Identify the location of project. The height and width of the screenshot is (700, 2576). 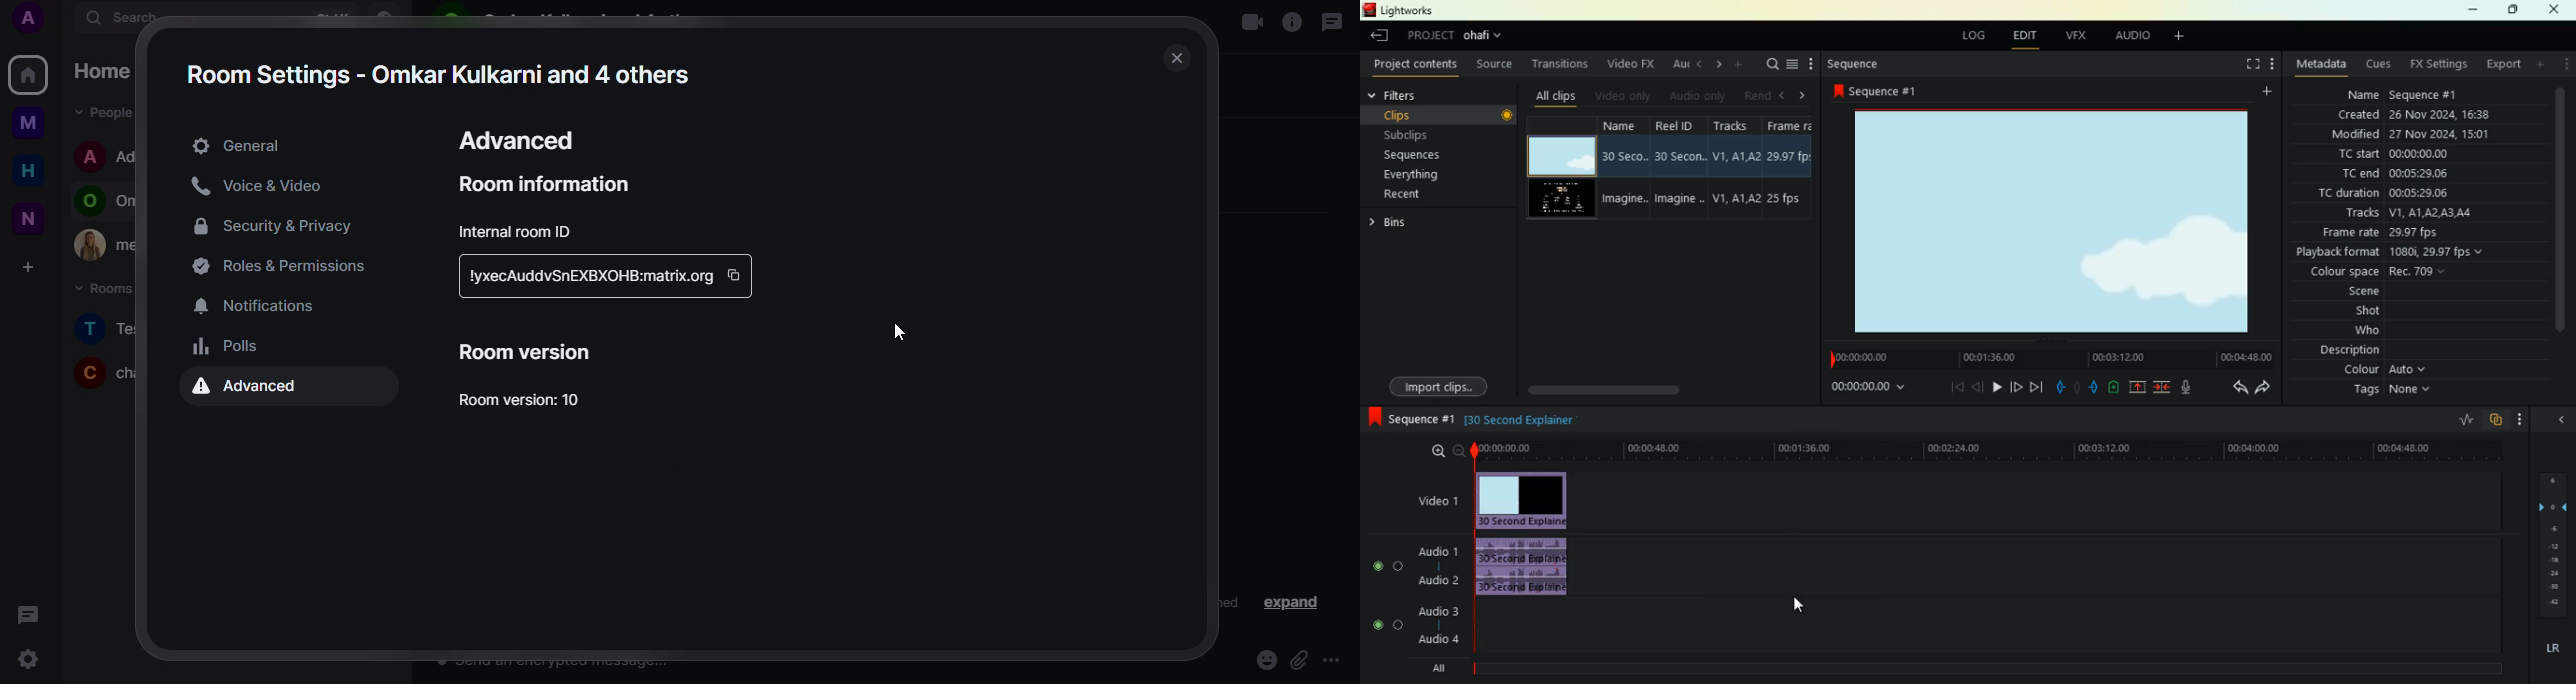
(1461, 35).